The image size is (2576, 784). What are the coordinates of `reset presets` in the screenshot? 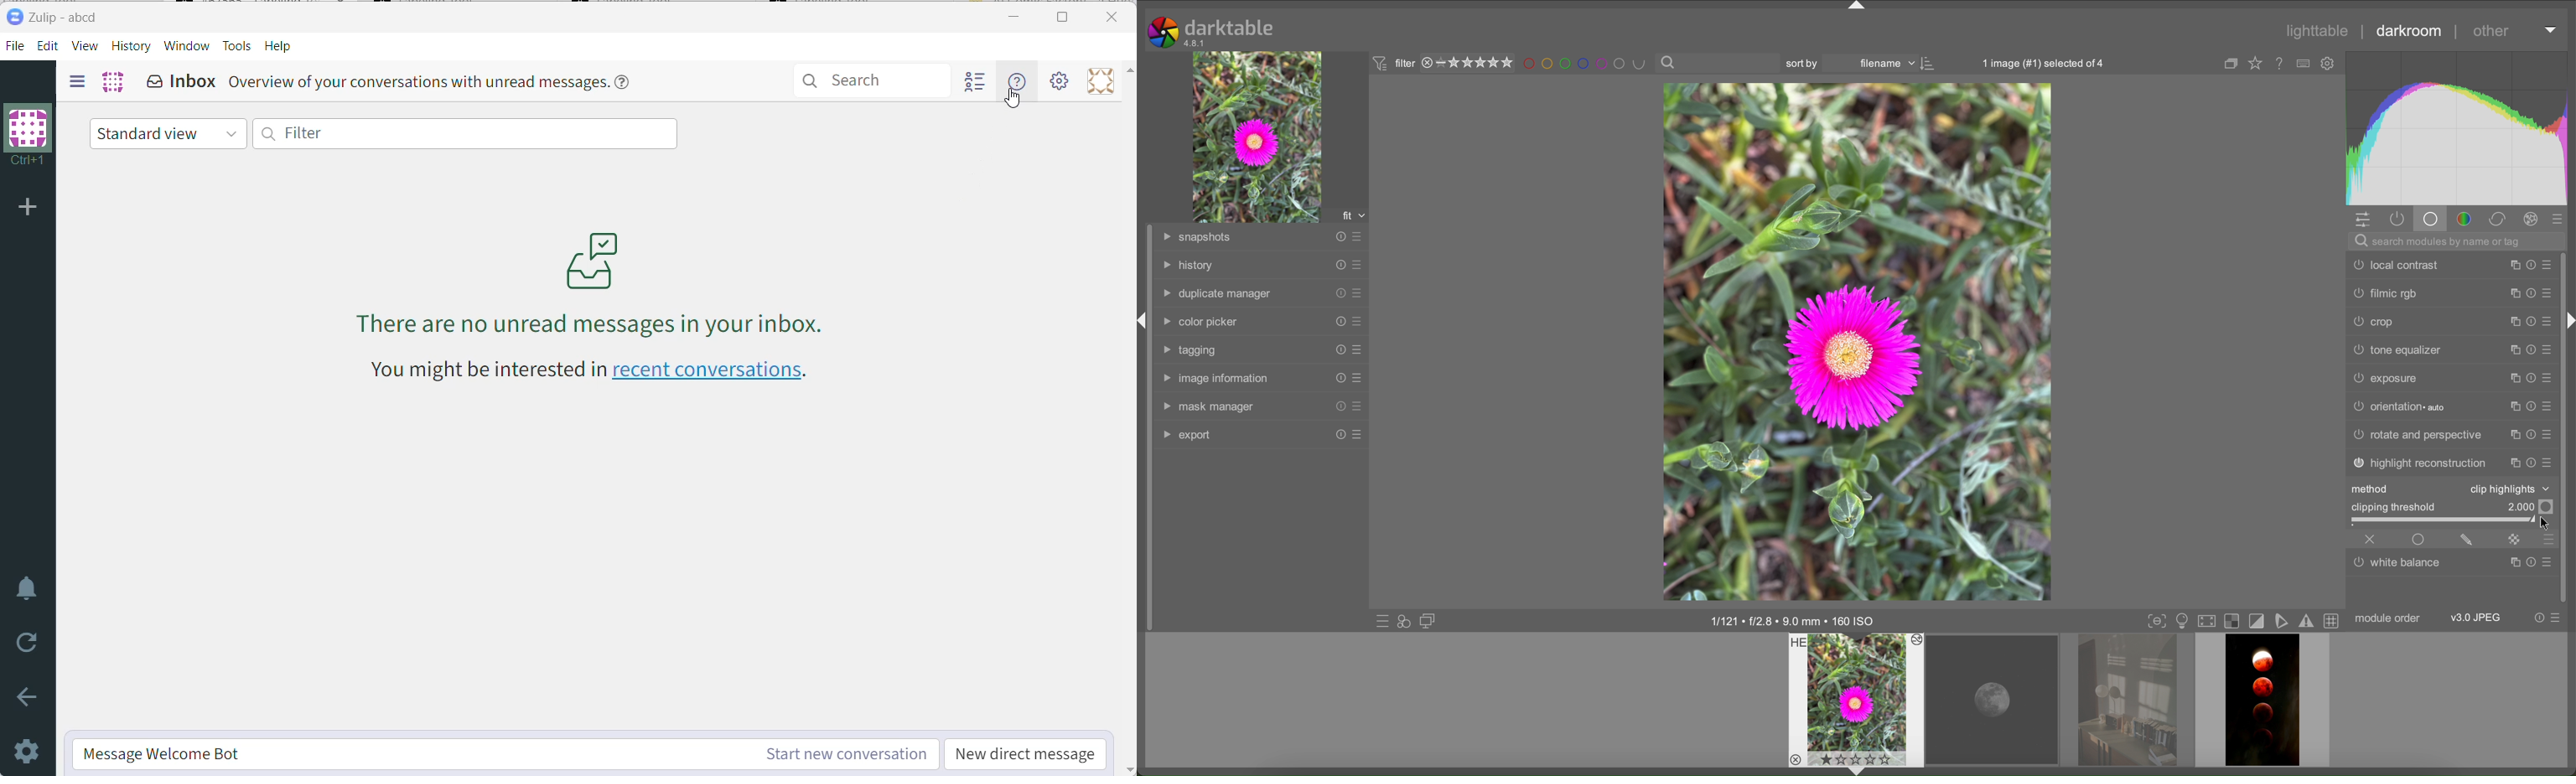 It's located at (1339, 265).